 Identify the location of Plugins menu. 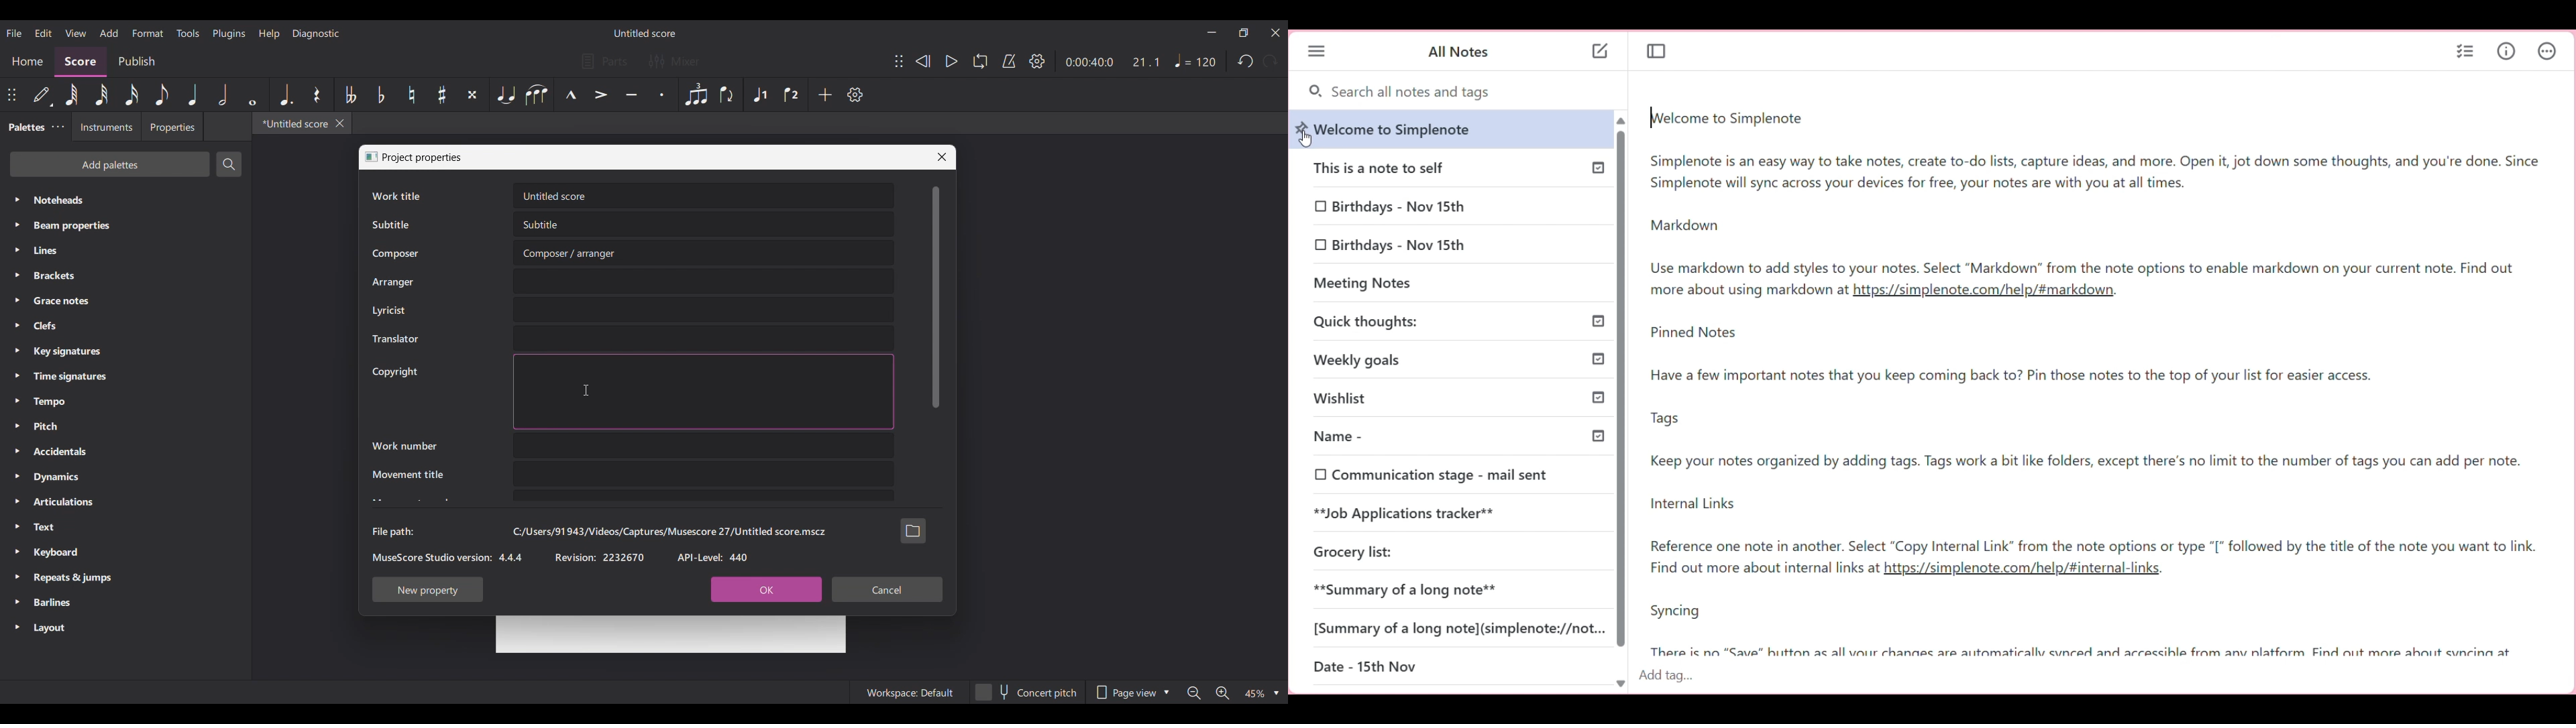
(229, 34).